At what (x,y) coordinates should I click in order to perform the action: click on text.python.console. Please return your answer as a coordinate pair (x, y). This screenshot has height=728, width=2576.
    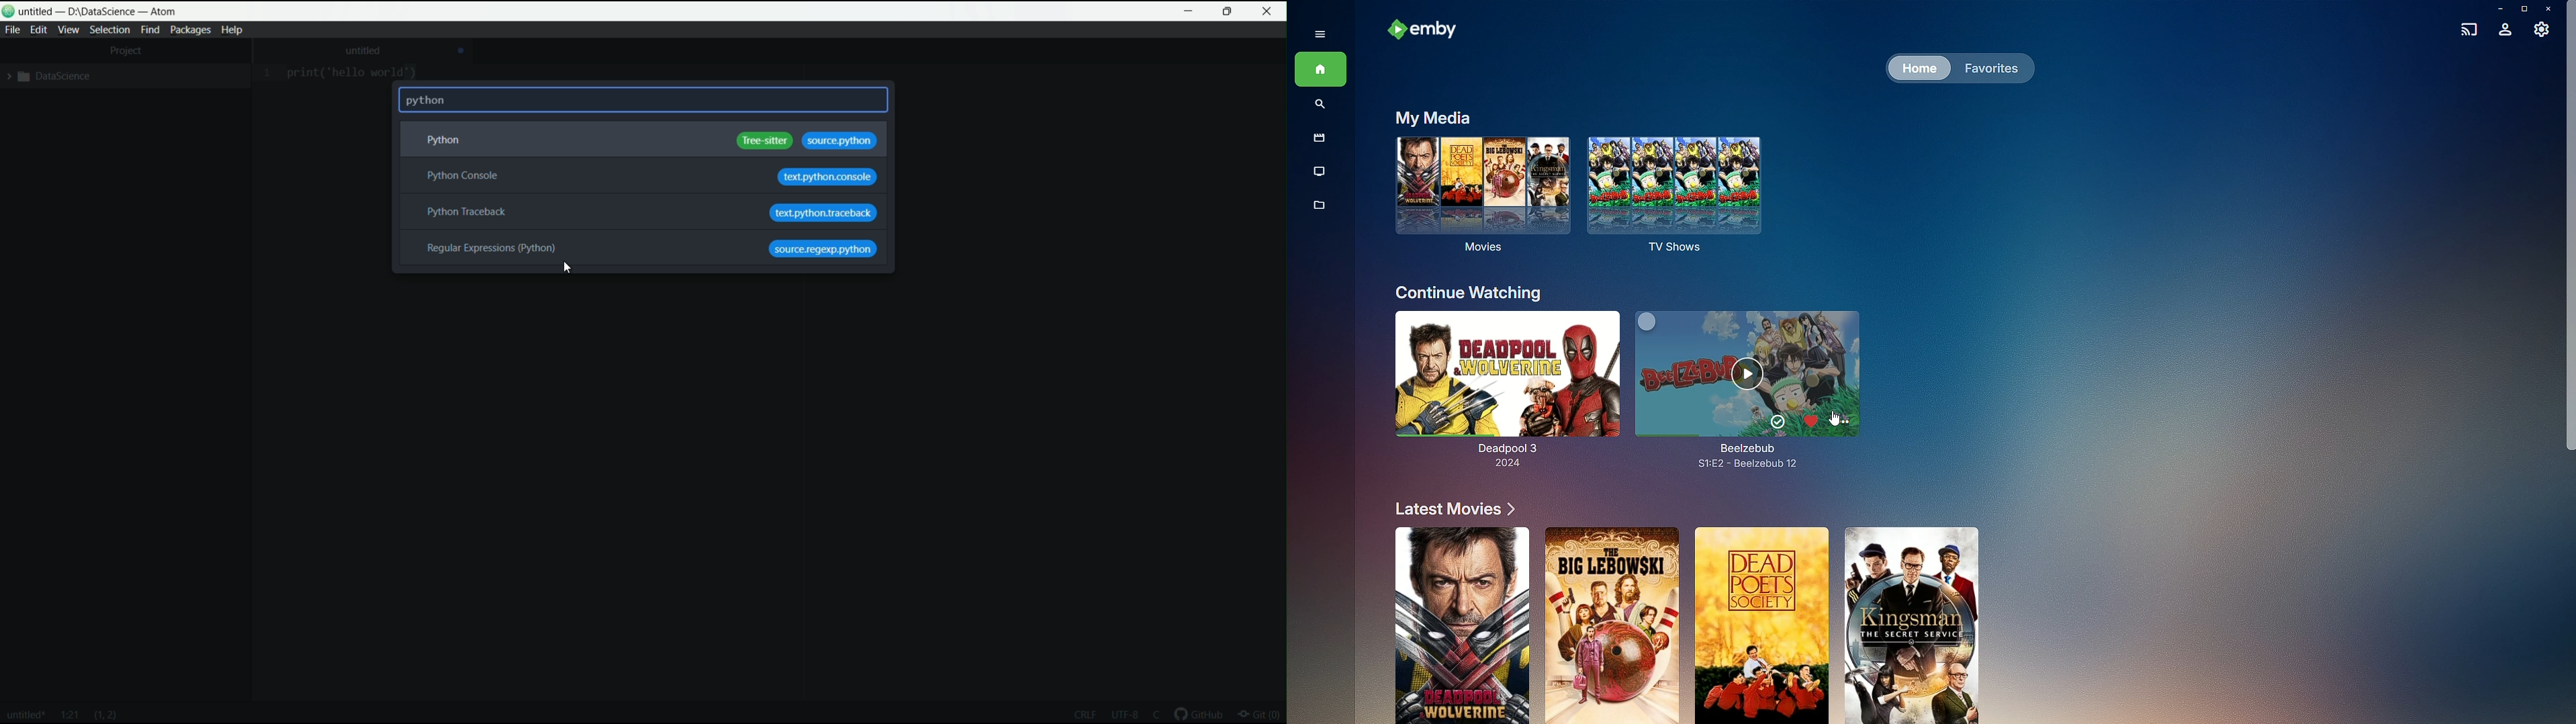
    Looking at the image, I should click on (826, 178).